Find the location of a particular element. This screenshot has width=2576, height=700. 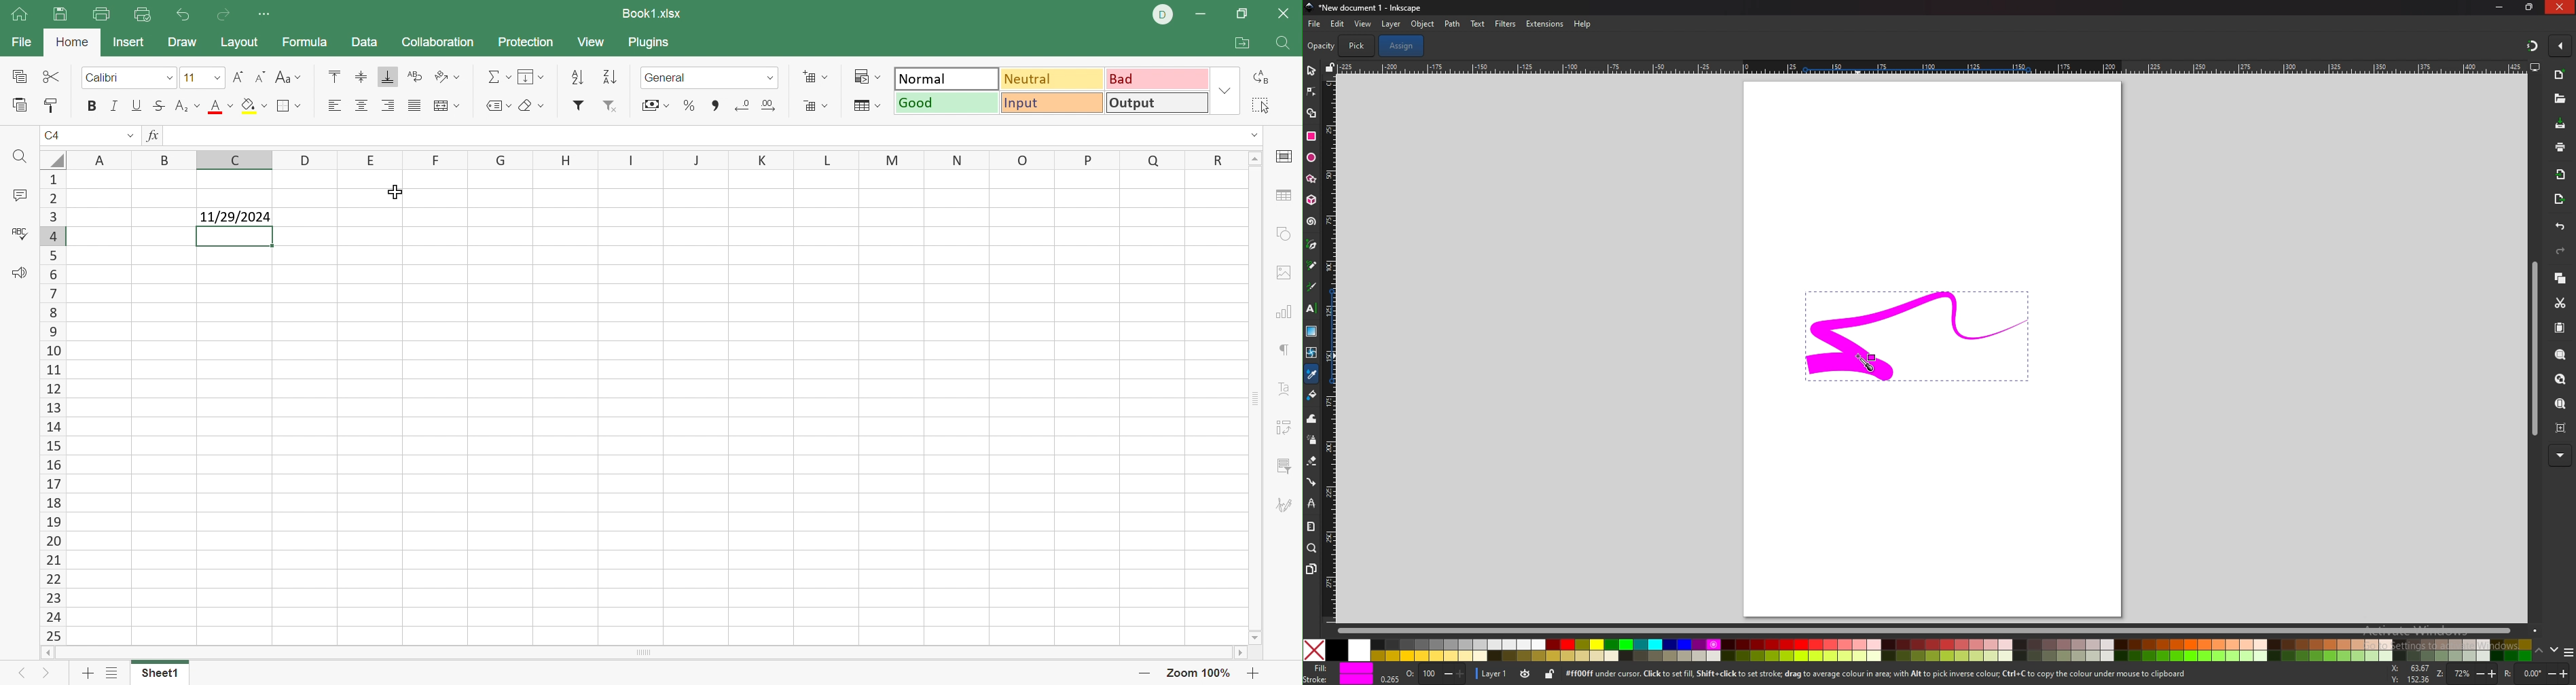

Filter is located at coordinates (579, 106).